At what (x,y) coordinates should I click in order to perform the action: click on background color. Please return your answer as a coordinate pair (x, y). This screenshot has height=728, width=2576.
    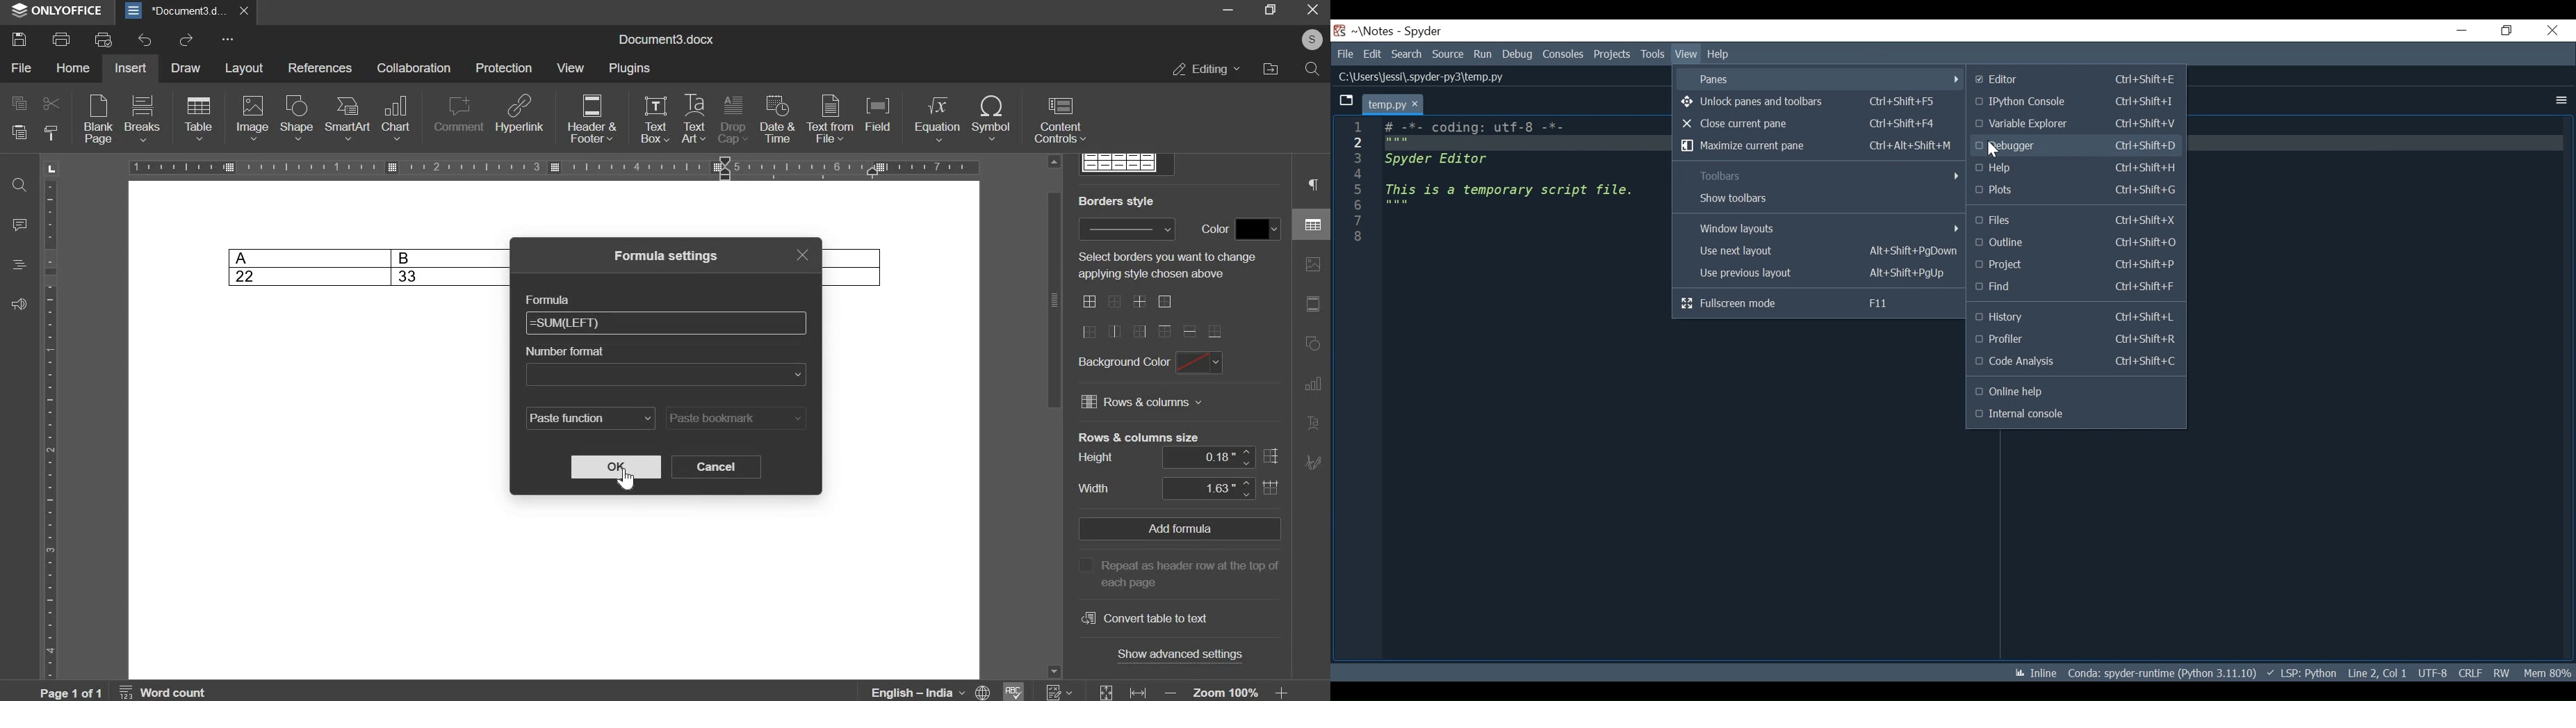
    Looking at the image, I should click on (1123, 364).